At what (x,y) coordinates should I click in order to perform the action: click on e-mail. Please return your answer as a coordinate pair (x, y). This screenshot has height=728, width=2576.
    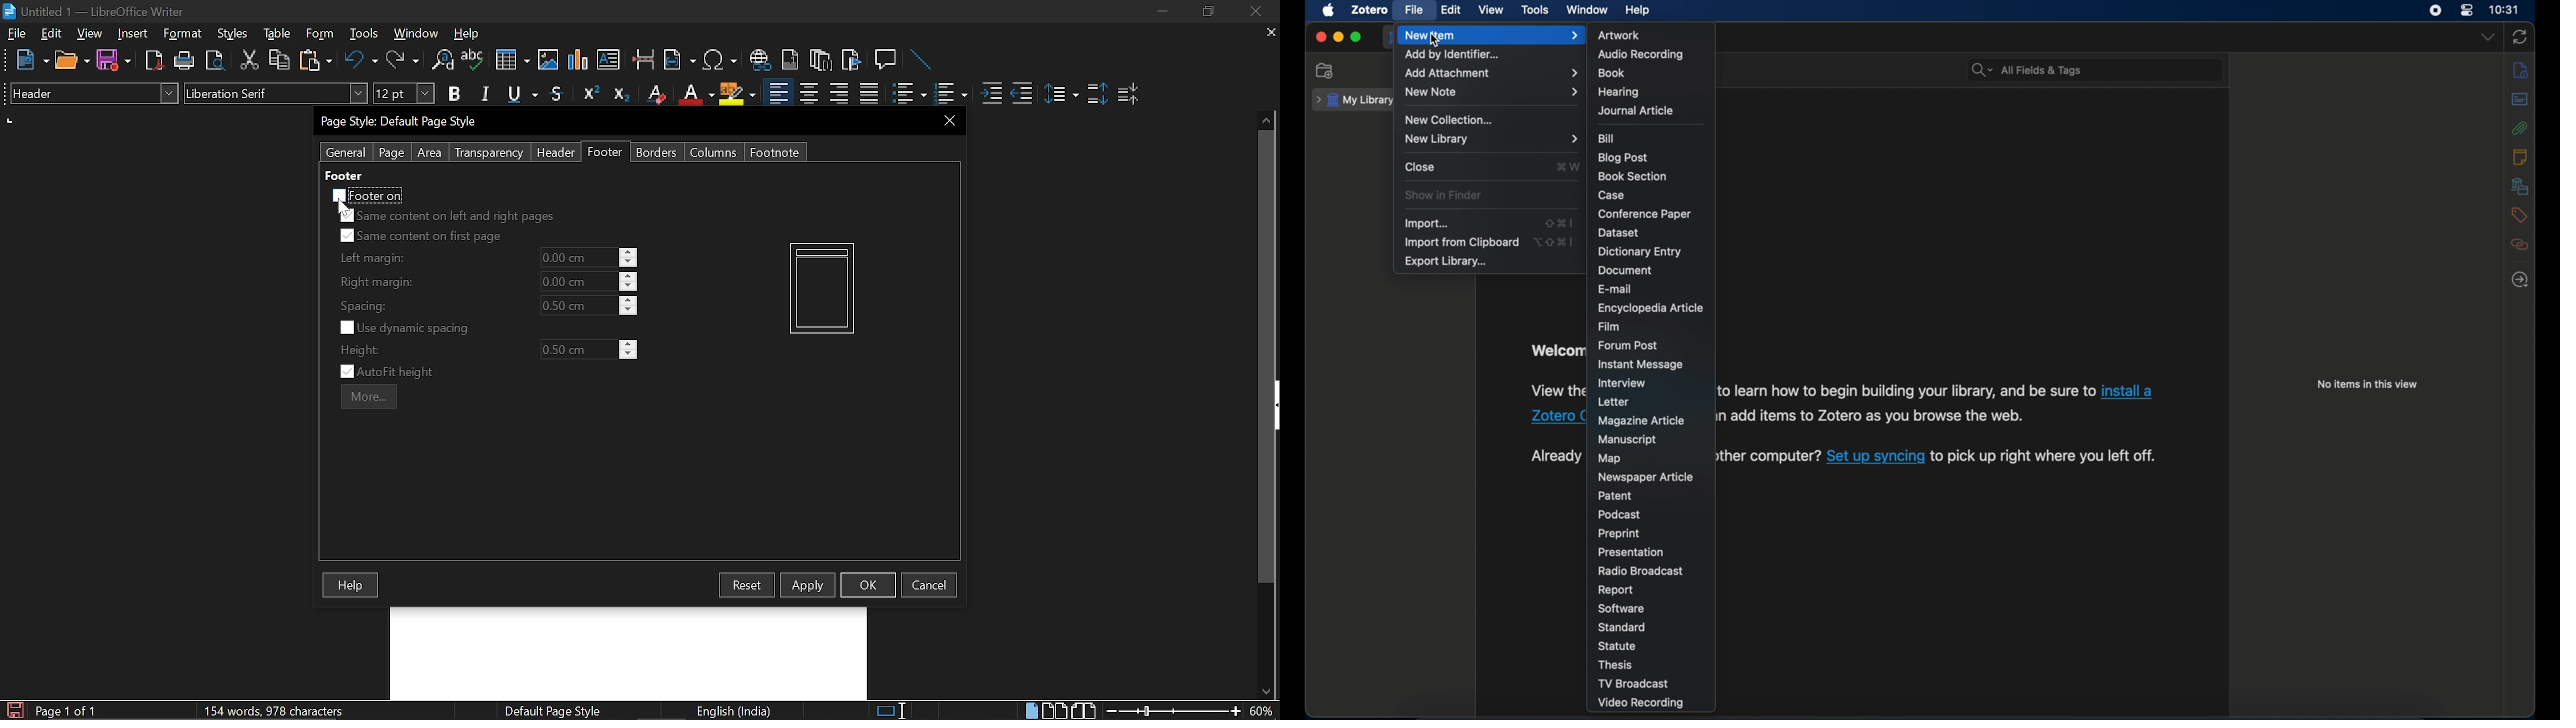
    Looking at the image, I should click on (1615, 289).